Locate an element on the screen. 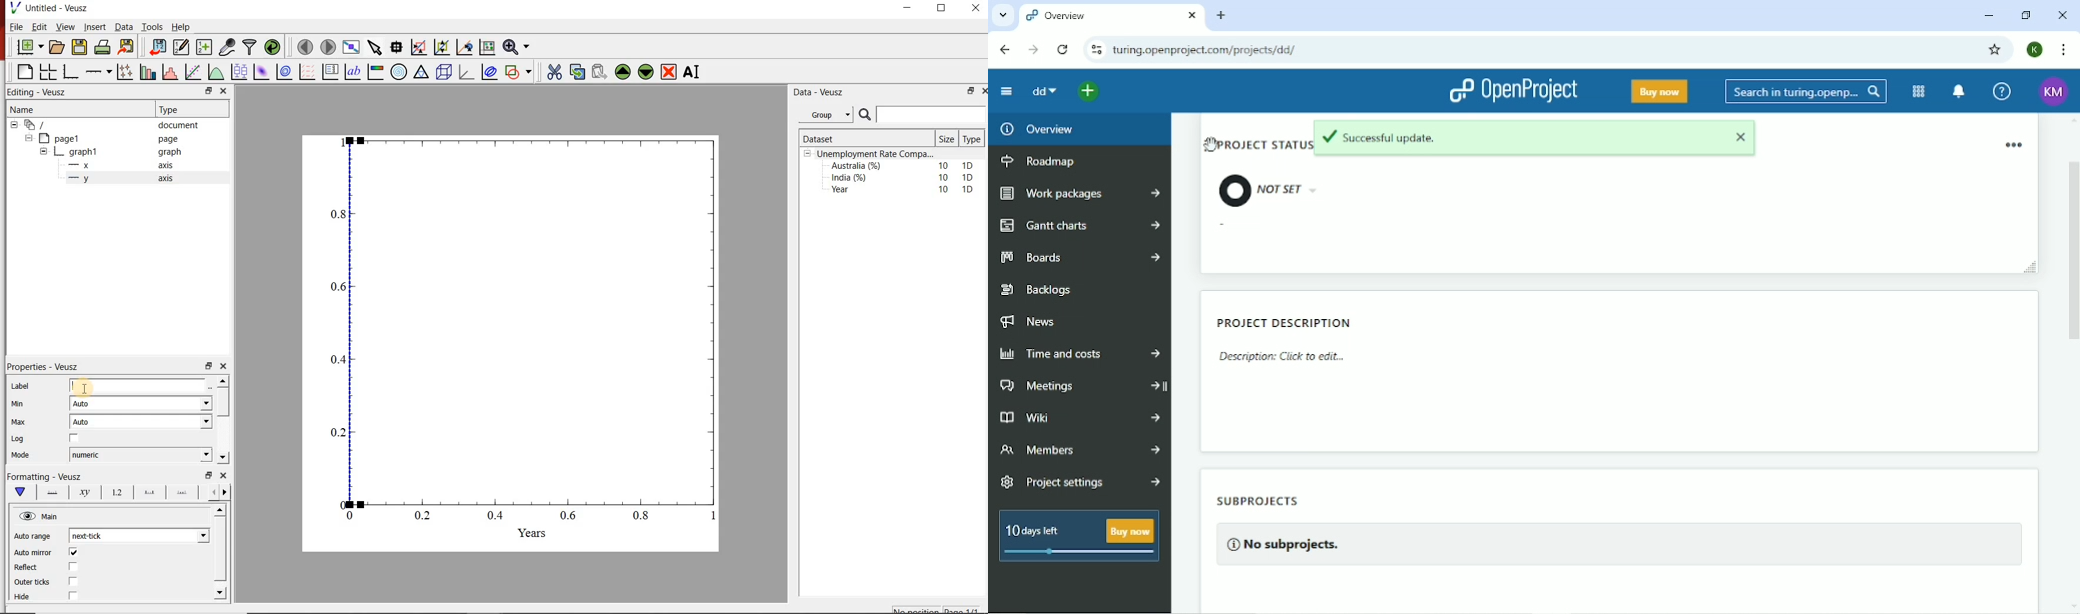 The height and width of the screenshot is (616, 2100). collpase is located at coordinates (807, 154).